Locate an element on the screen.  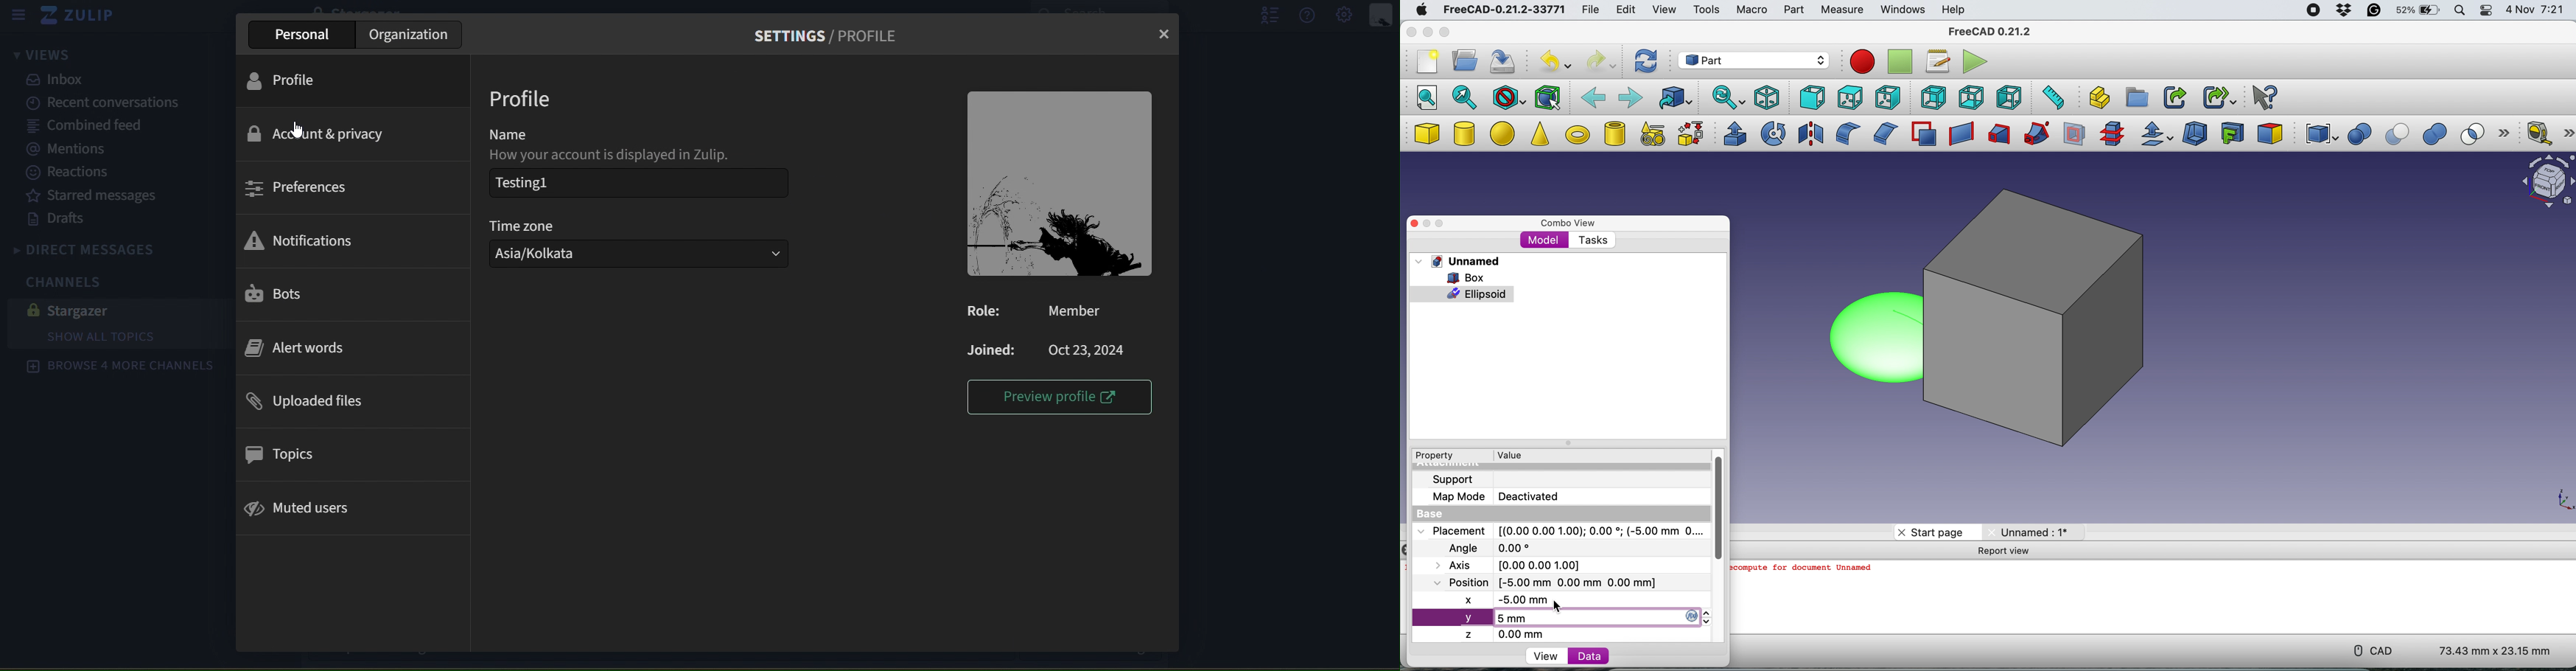
account & privacy is located at coordinates (318, 135).